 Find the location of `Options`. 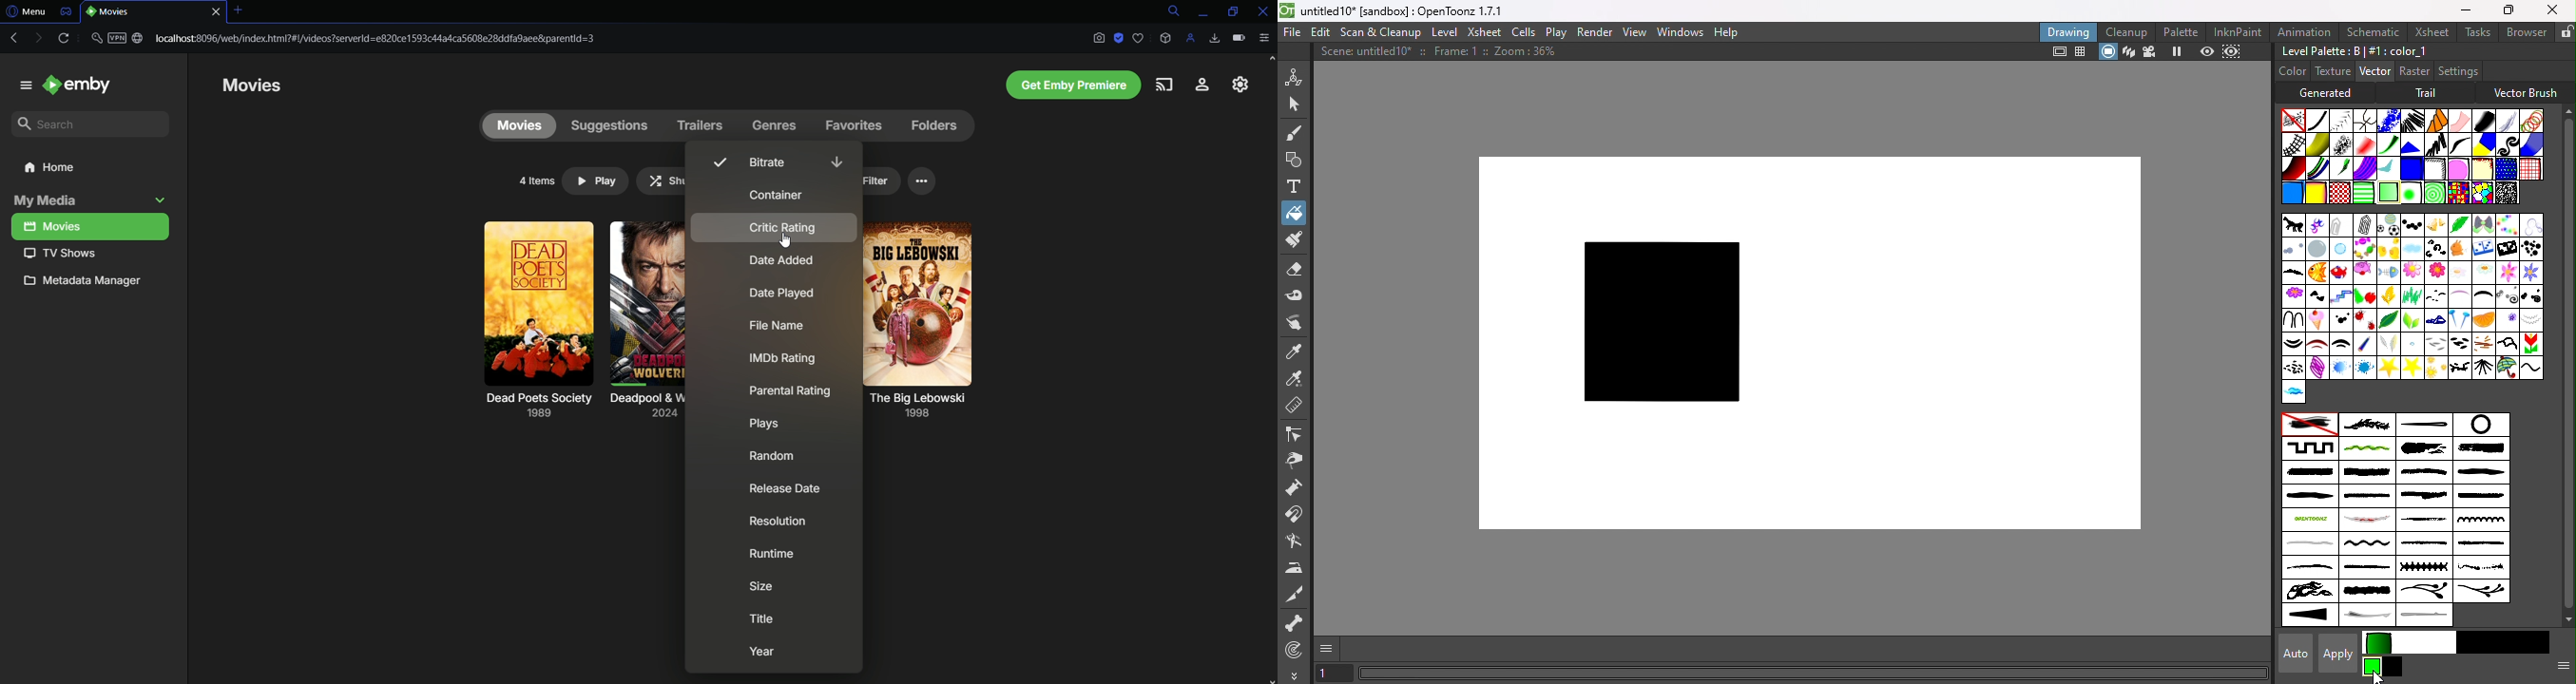

Options is located at coordinates (1268, 40).